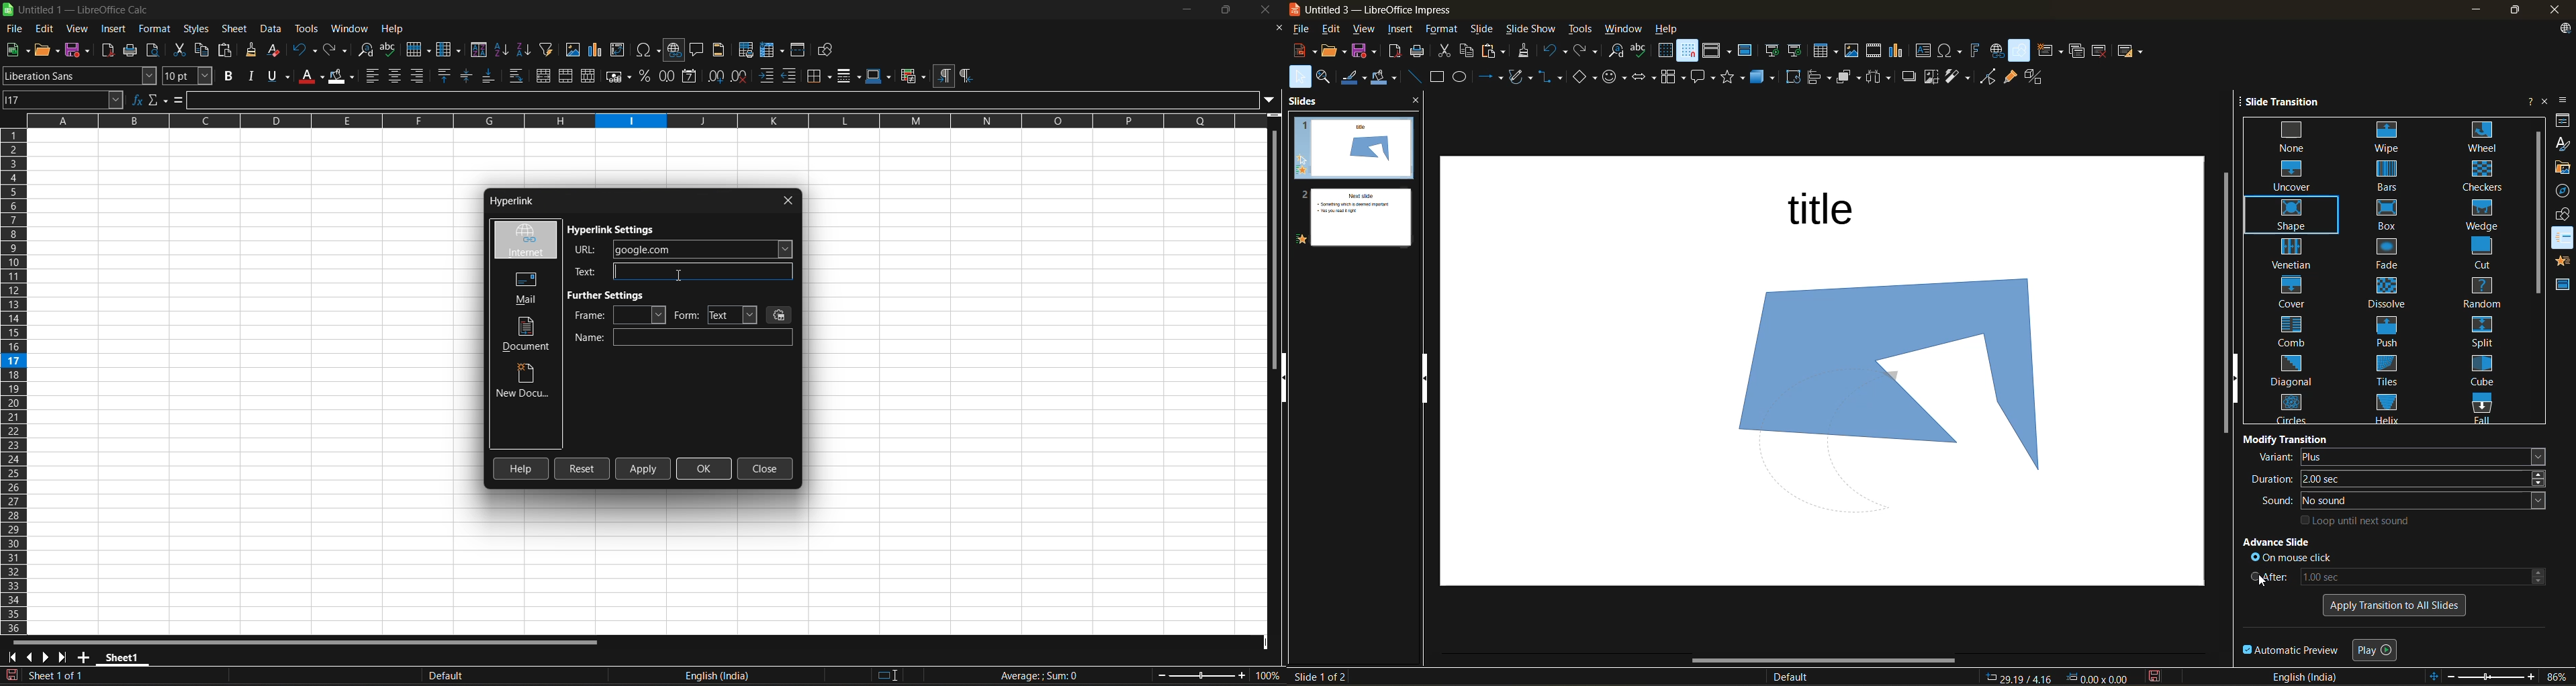 This screenshot has height=700, width=2576. Describe the element at coordinates (1881, 77) in the screenshot. I see `distribute` at that location.